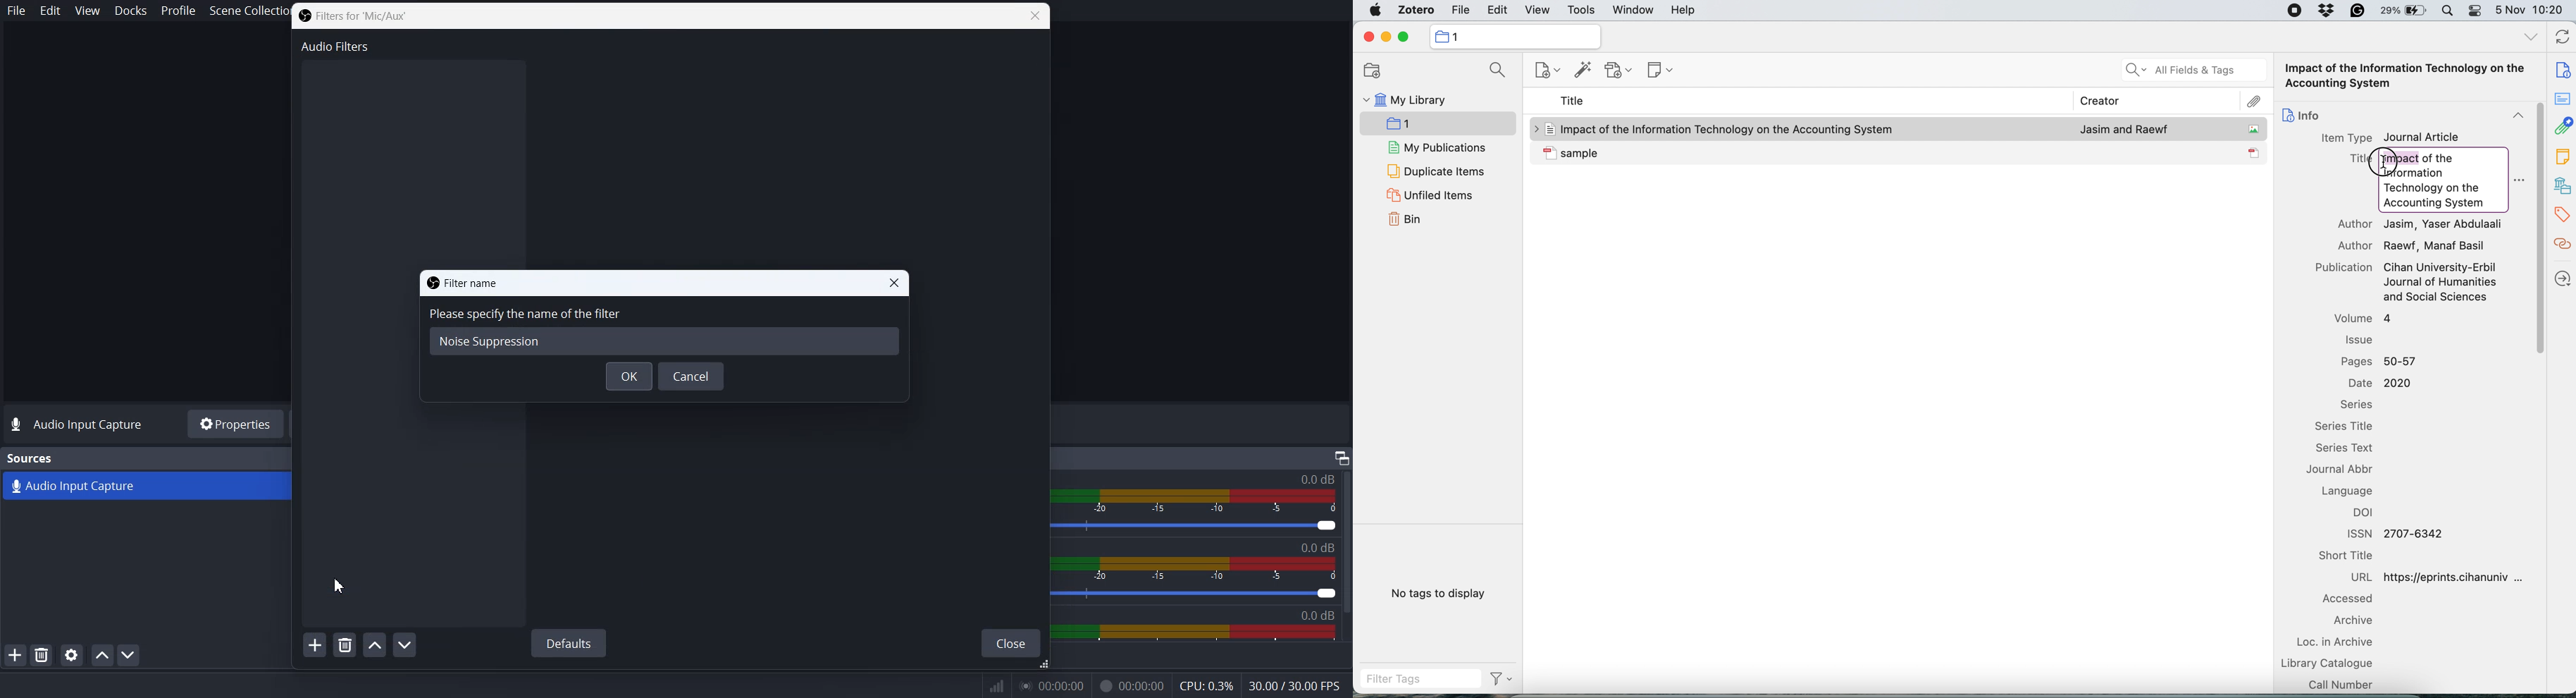 The image size is (2576, 700). Describe the element at coordinates (628, 375) in the screenshot. I see `OK` at that location.